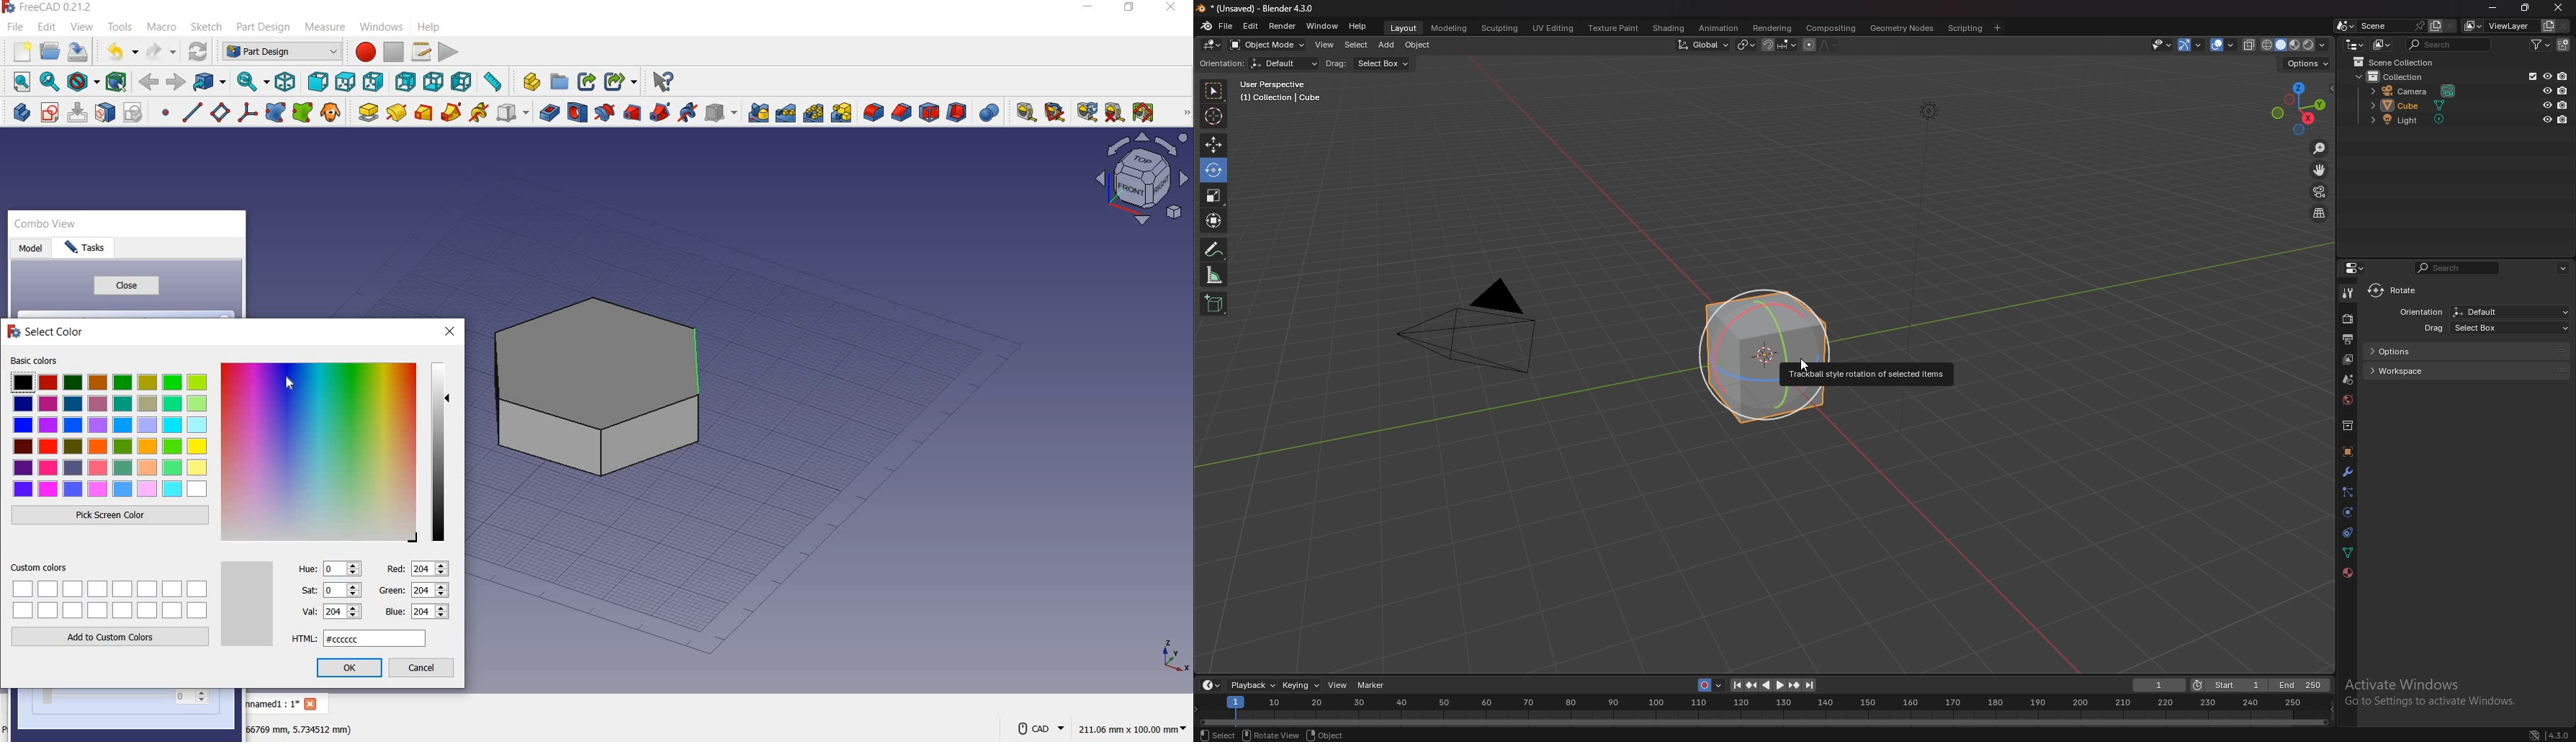 This screenshot has height=756, width=2576. Describe the element at coordinates (1213, 195) in the screenshot. I see `scale` at that location.